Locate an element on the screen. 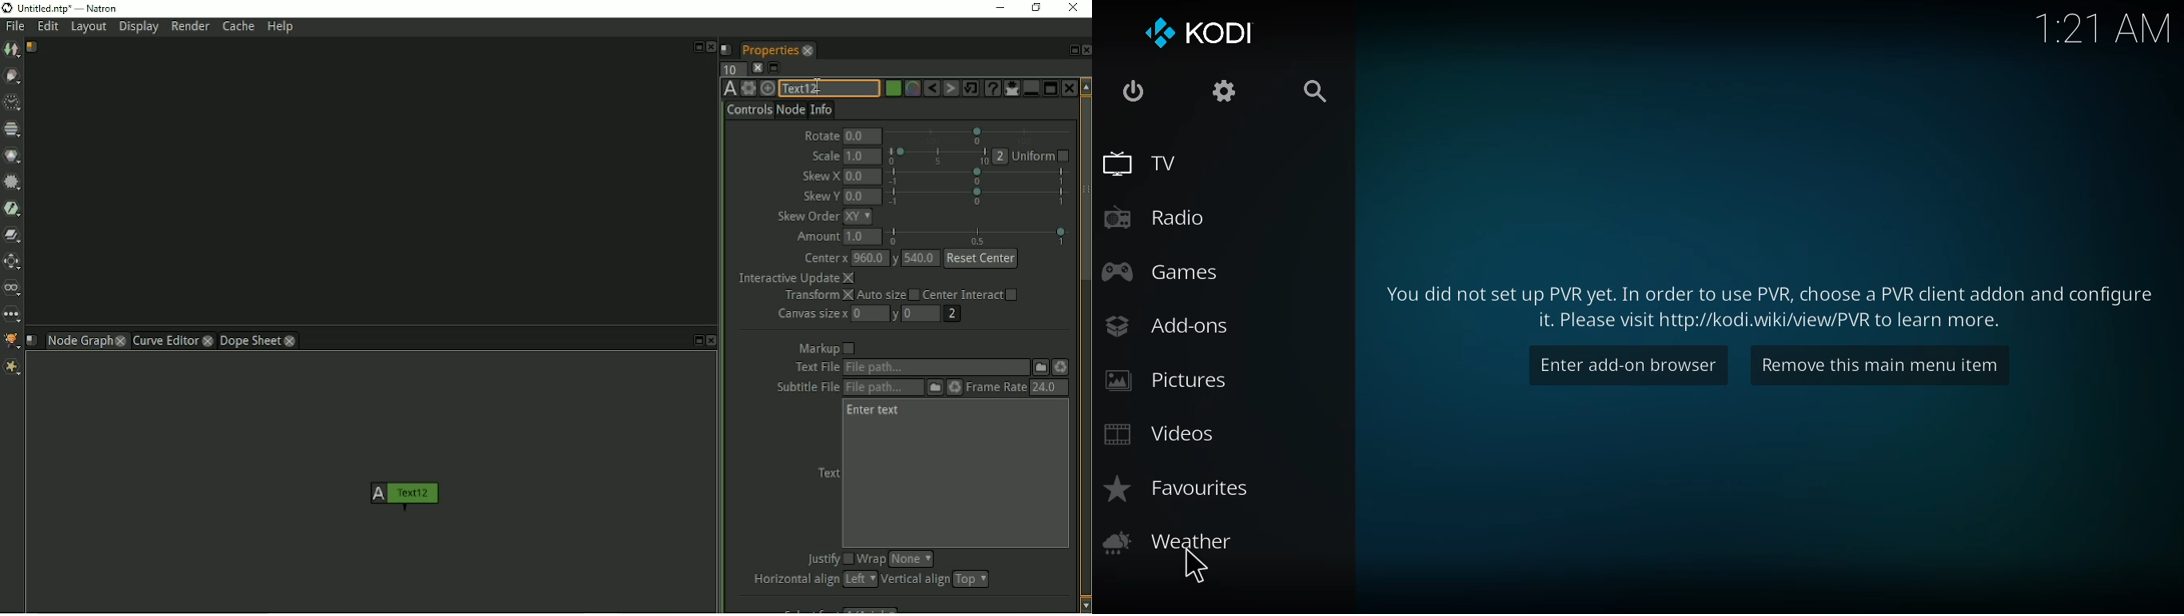 The image size is (2184, 616). tv is located at coordinates (1143, 164).